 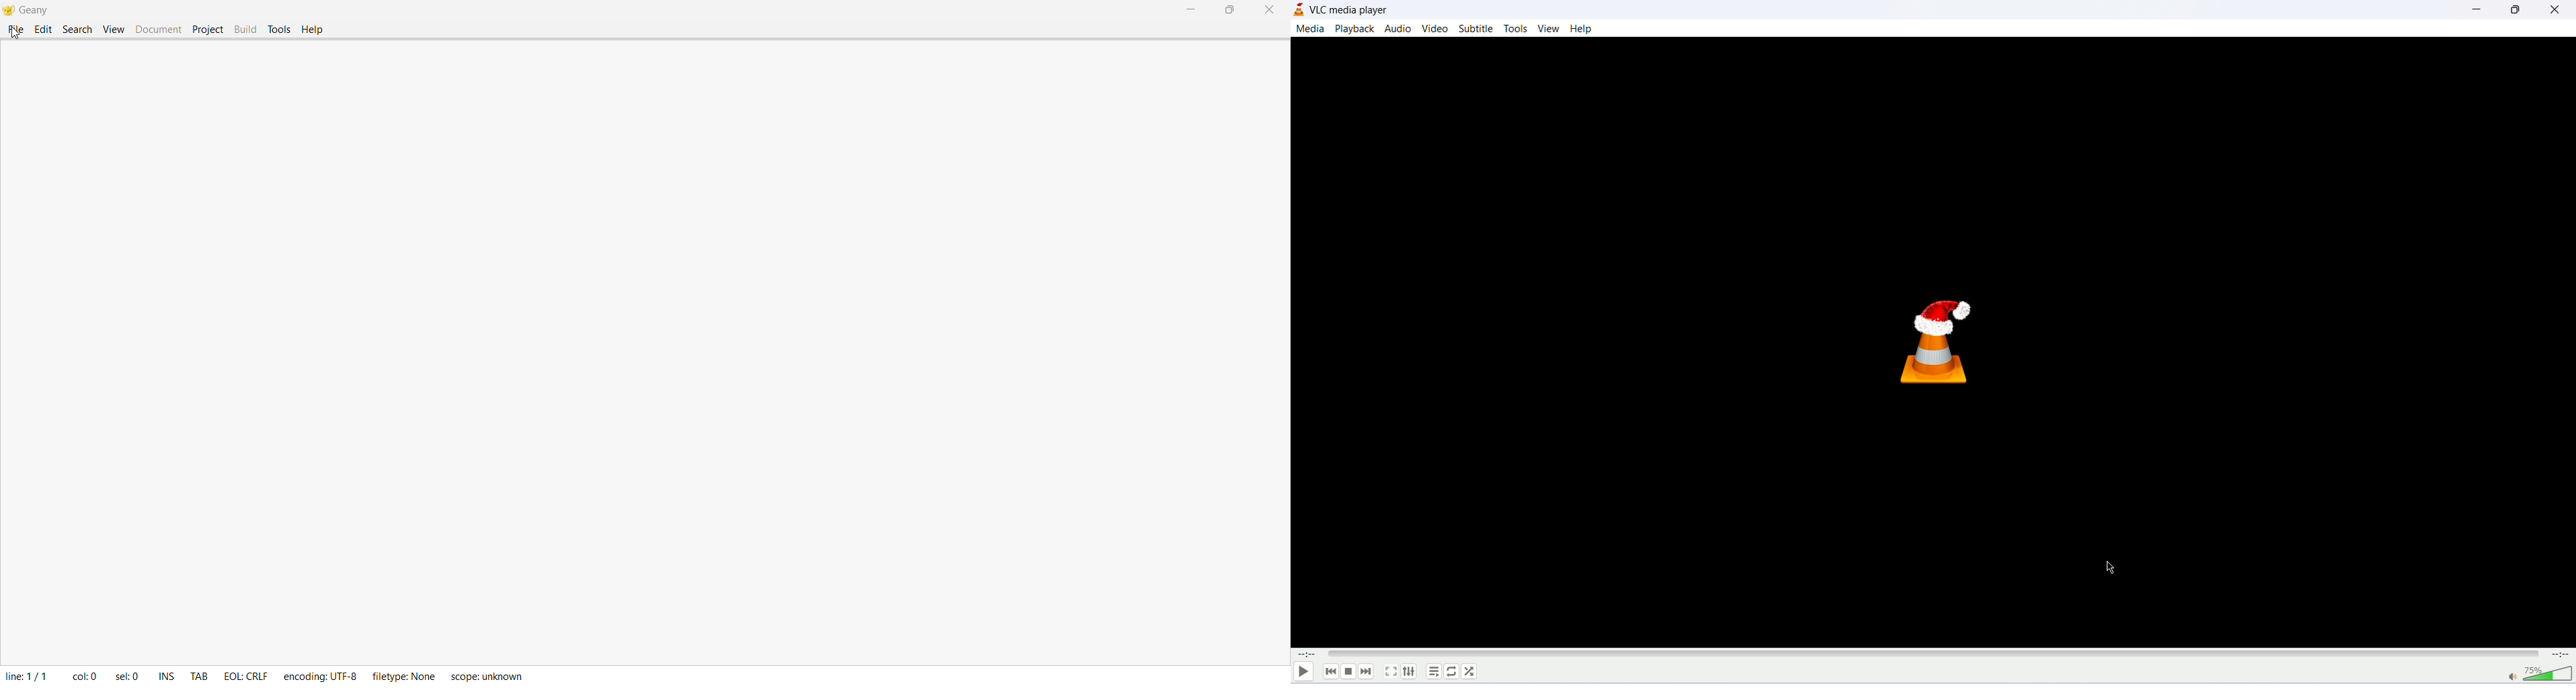 I want to click on TAB, so click(x=202, y=675).